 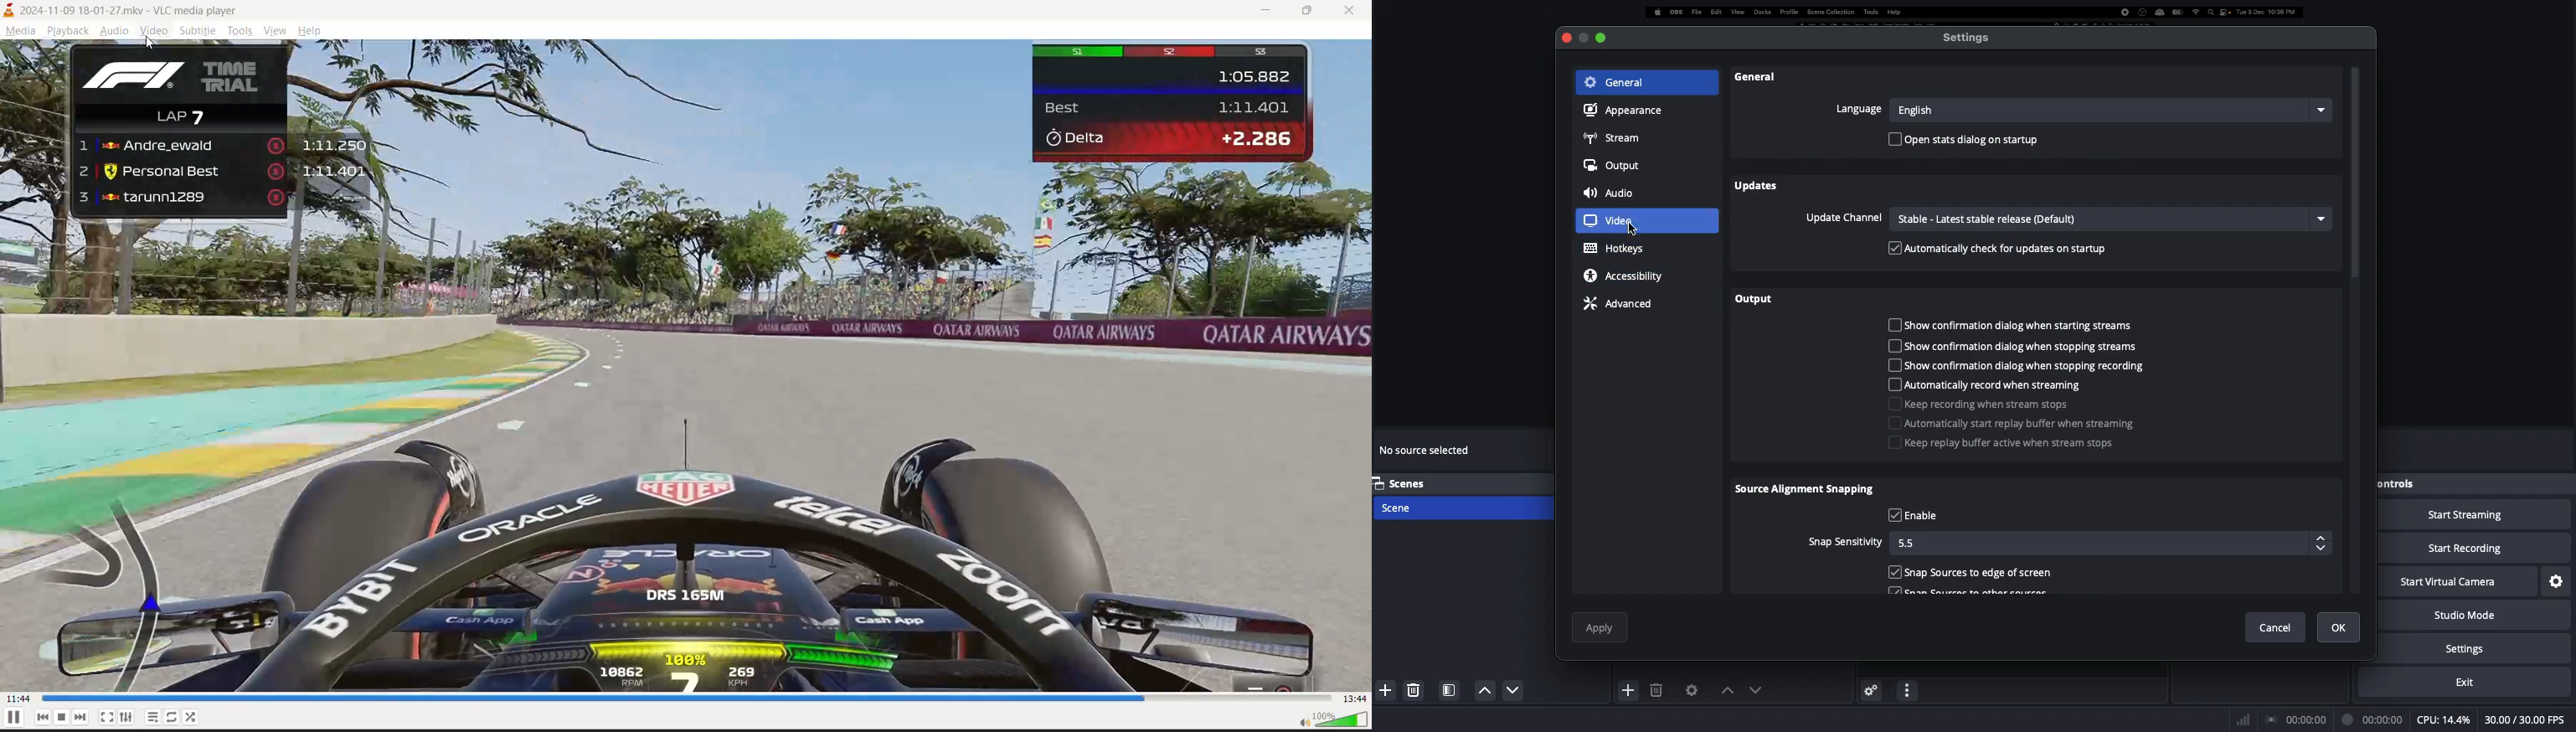 I want to click on Scenes filter, so click(x=1450, y=690).